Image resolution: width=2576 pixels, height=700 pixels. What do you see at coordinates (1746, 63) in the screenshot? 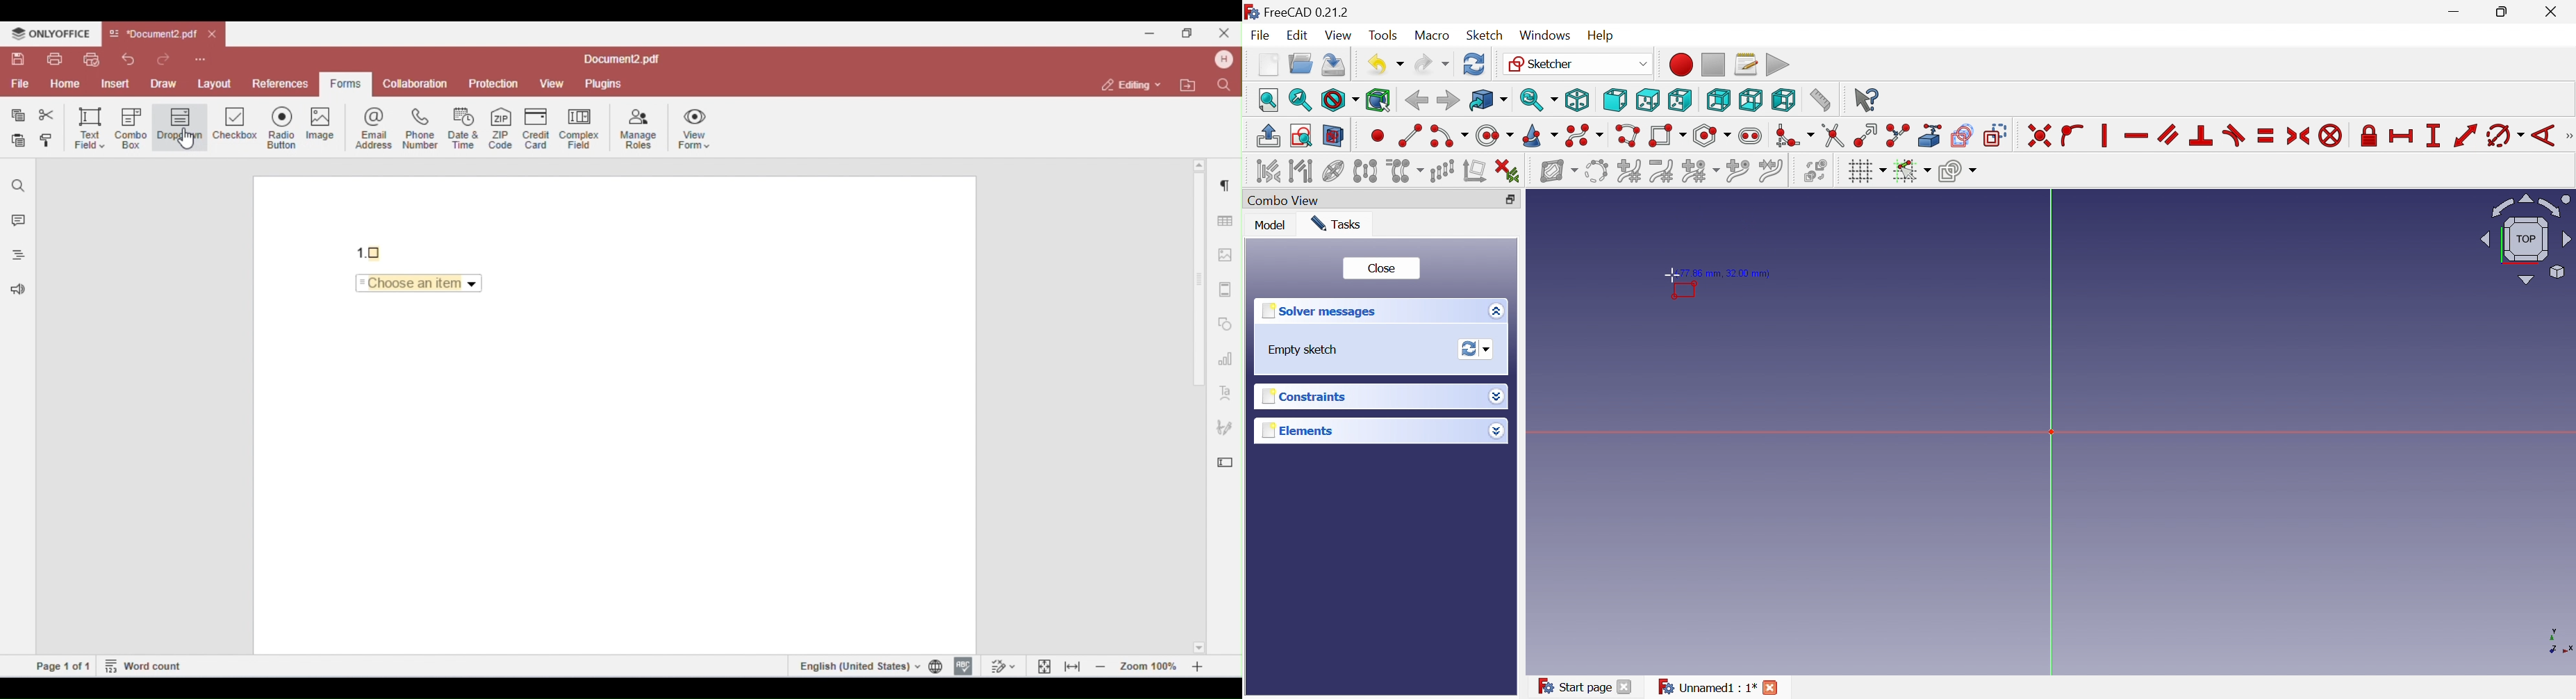
I see `Macros...` at bounding box center [1746, 63].